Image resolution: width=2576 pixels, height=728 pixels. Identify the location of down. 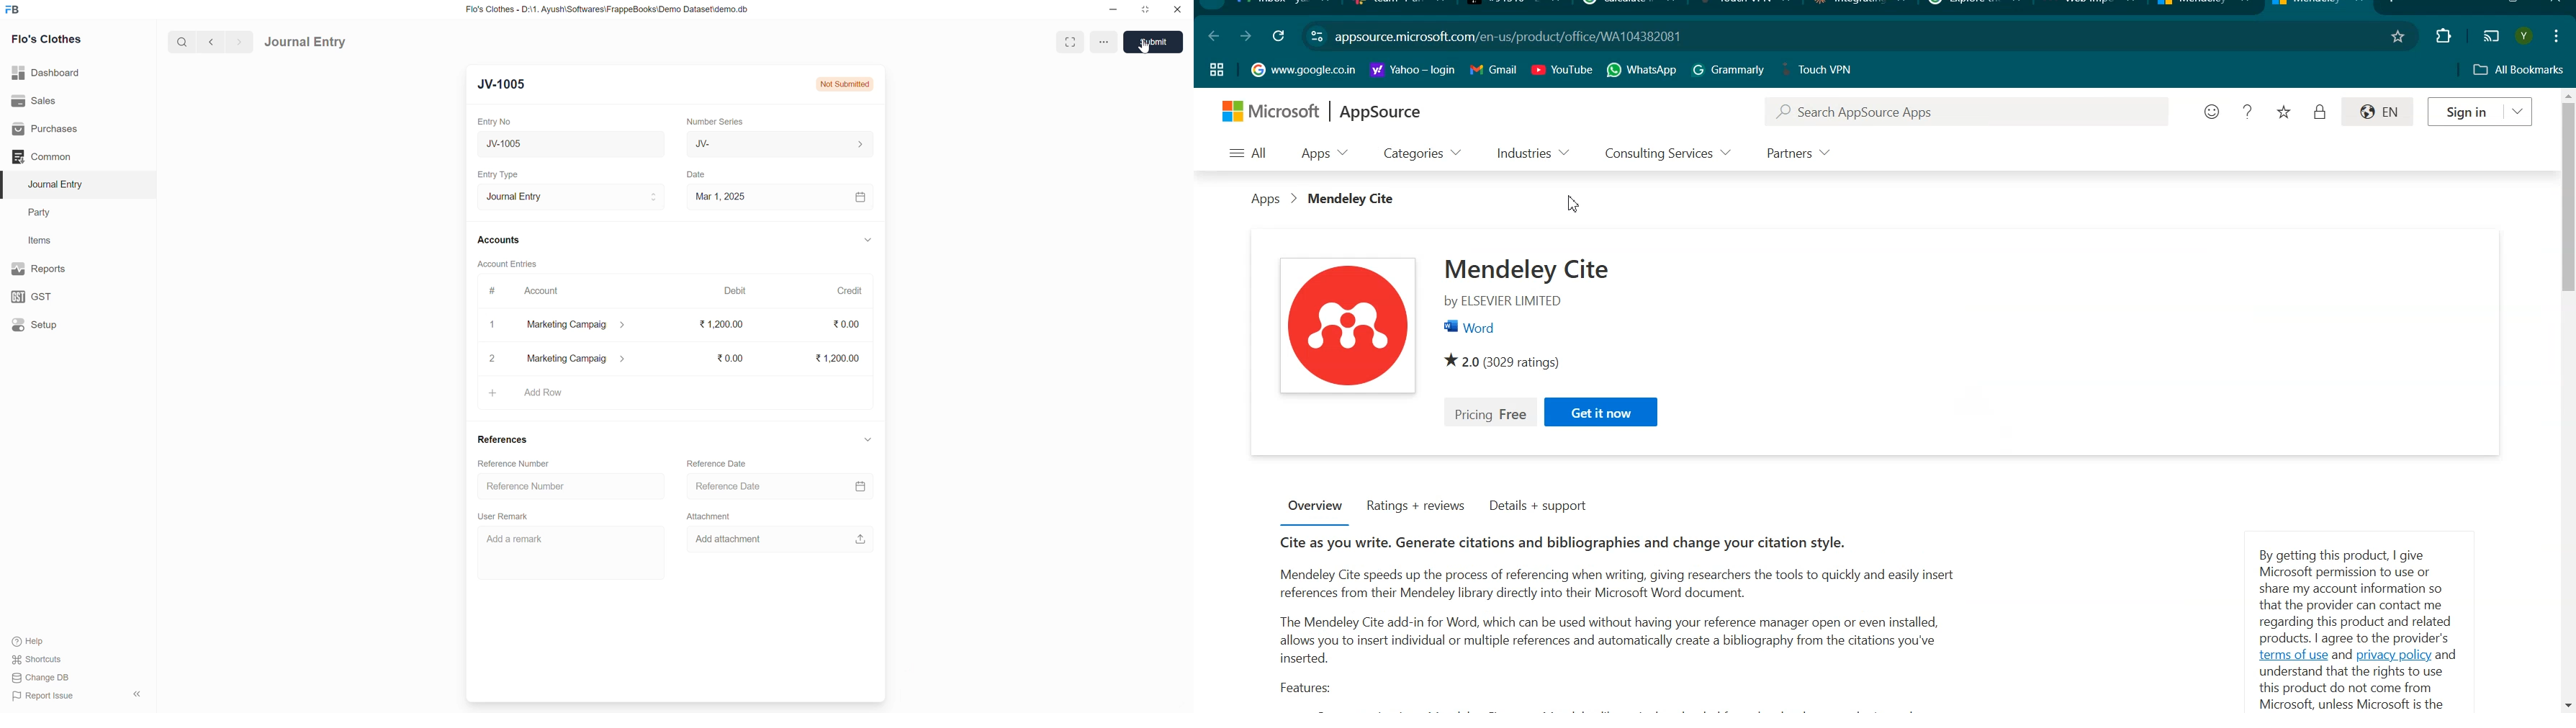
(867, 241).